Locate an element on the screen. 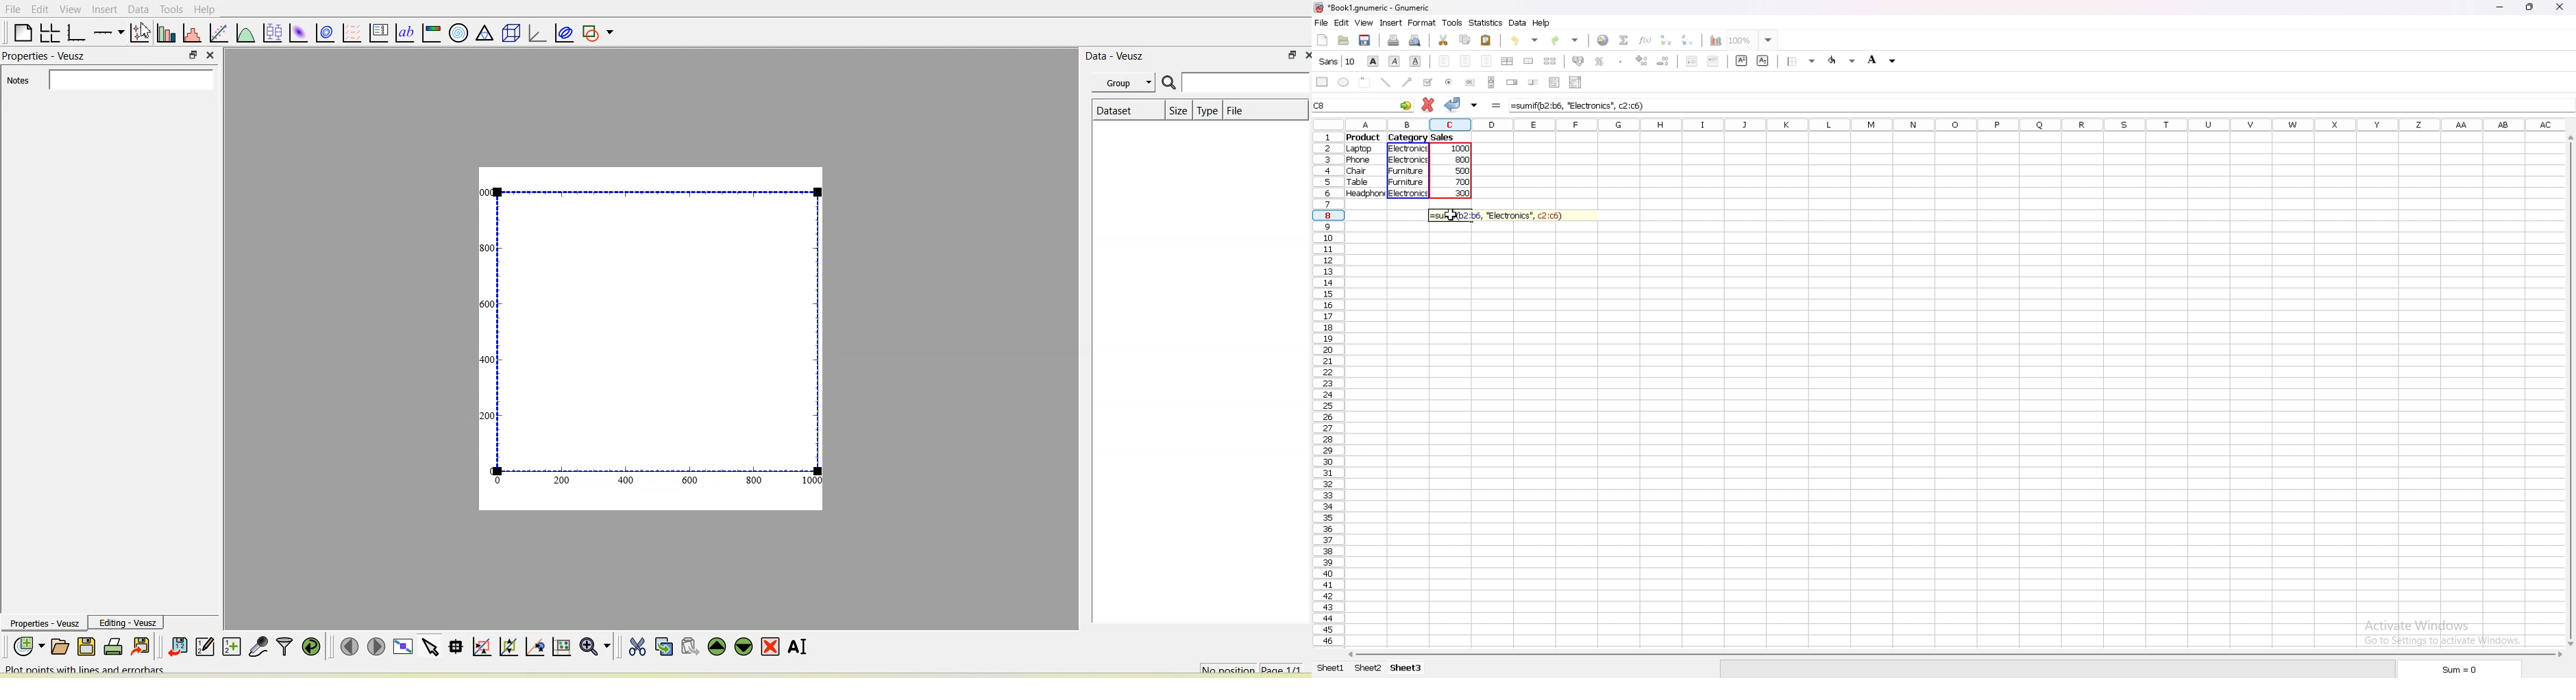  spin button is located at coordinates (1512, 83).